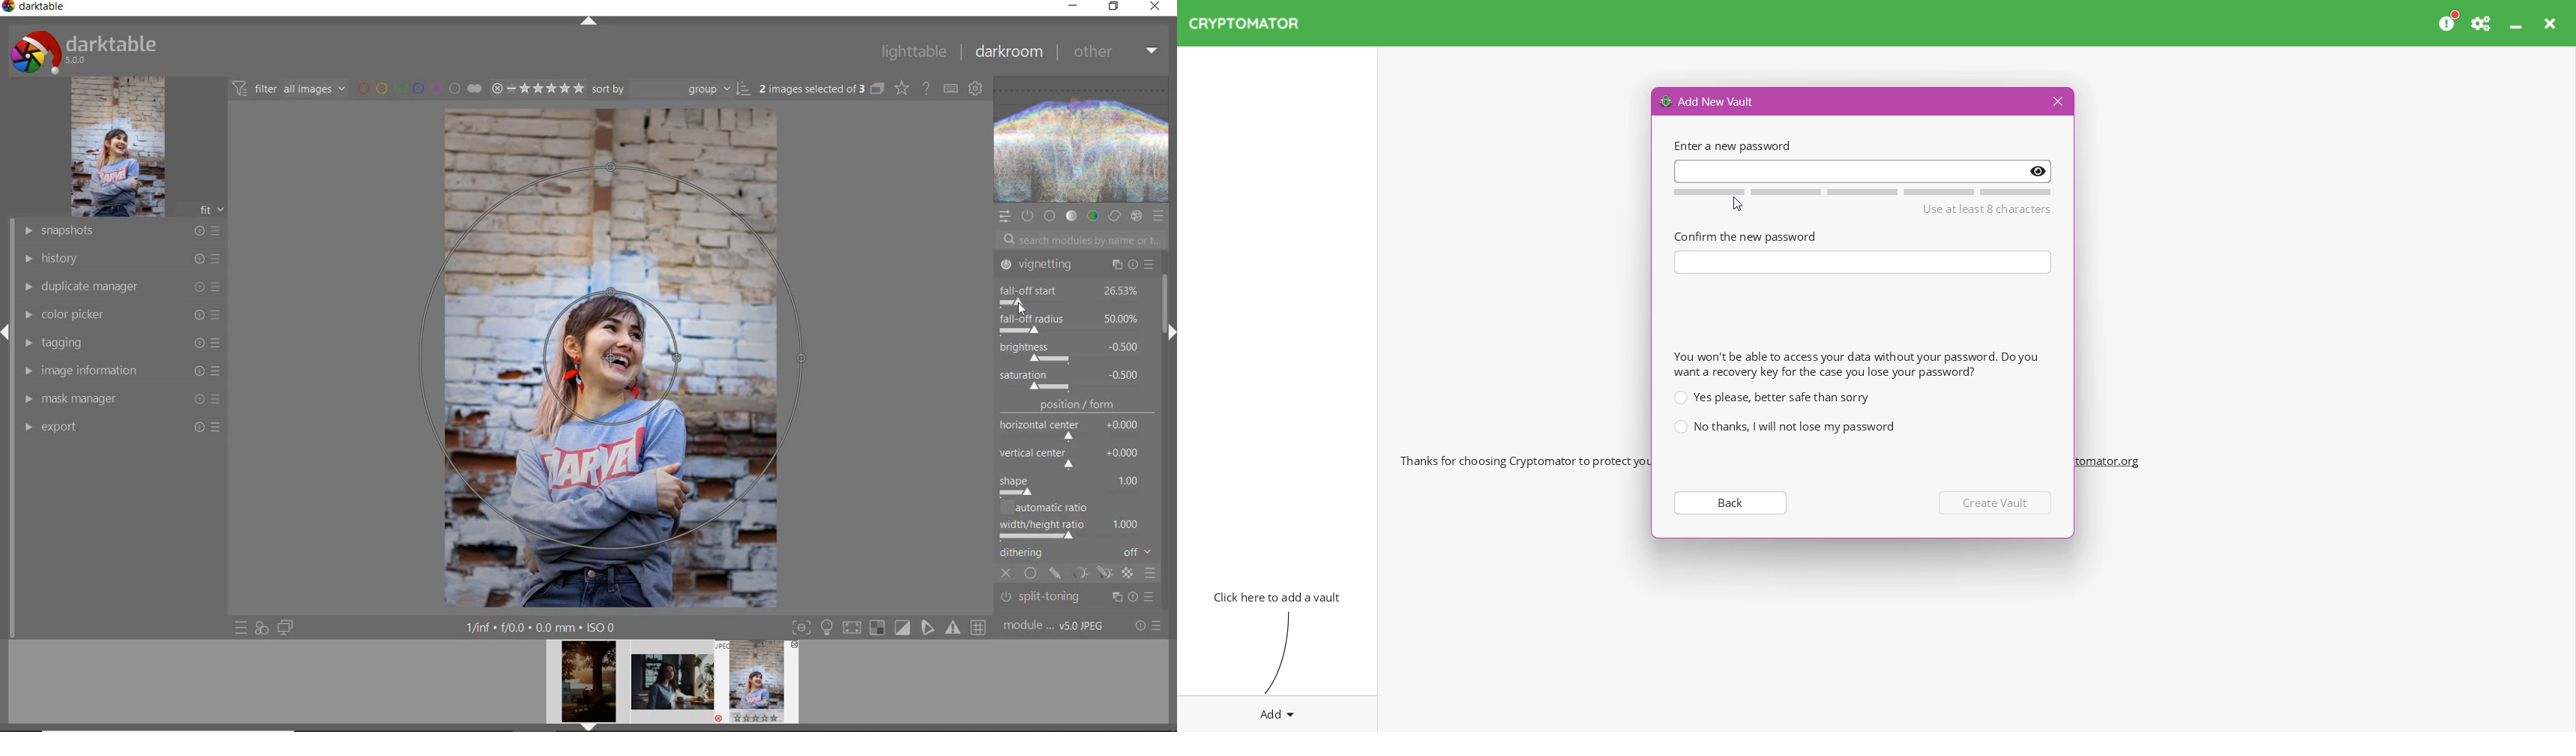 The image size is (2576, 756). Describe the element at coordinates (121, 231) in the screenshot. I see `snapshots` at that location.